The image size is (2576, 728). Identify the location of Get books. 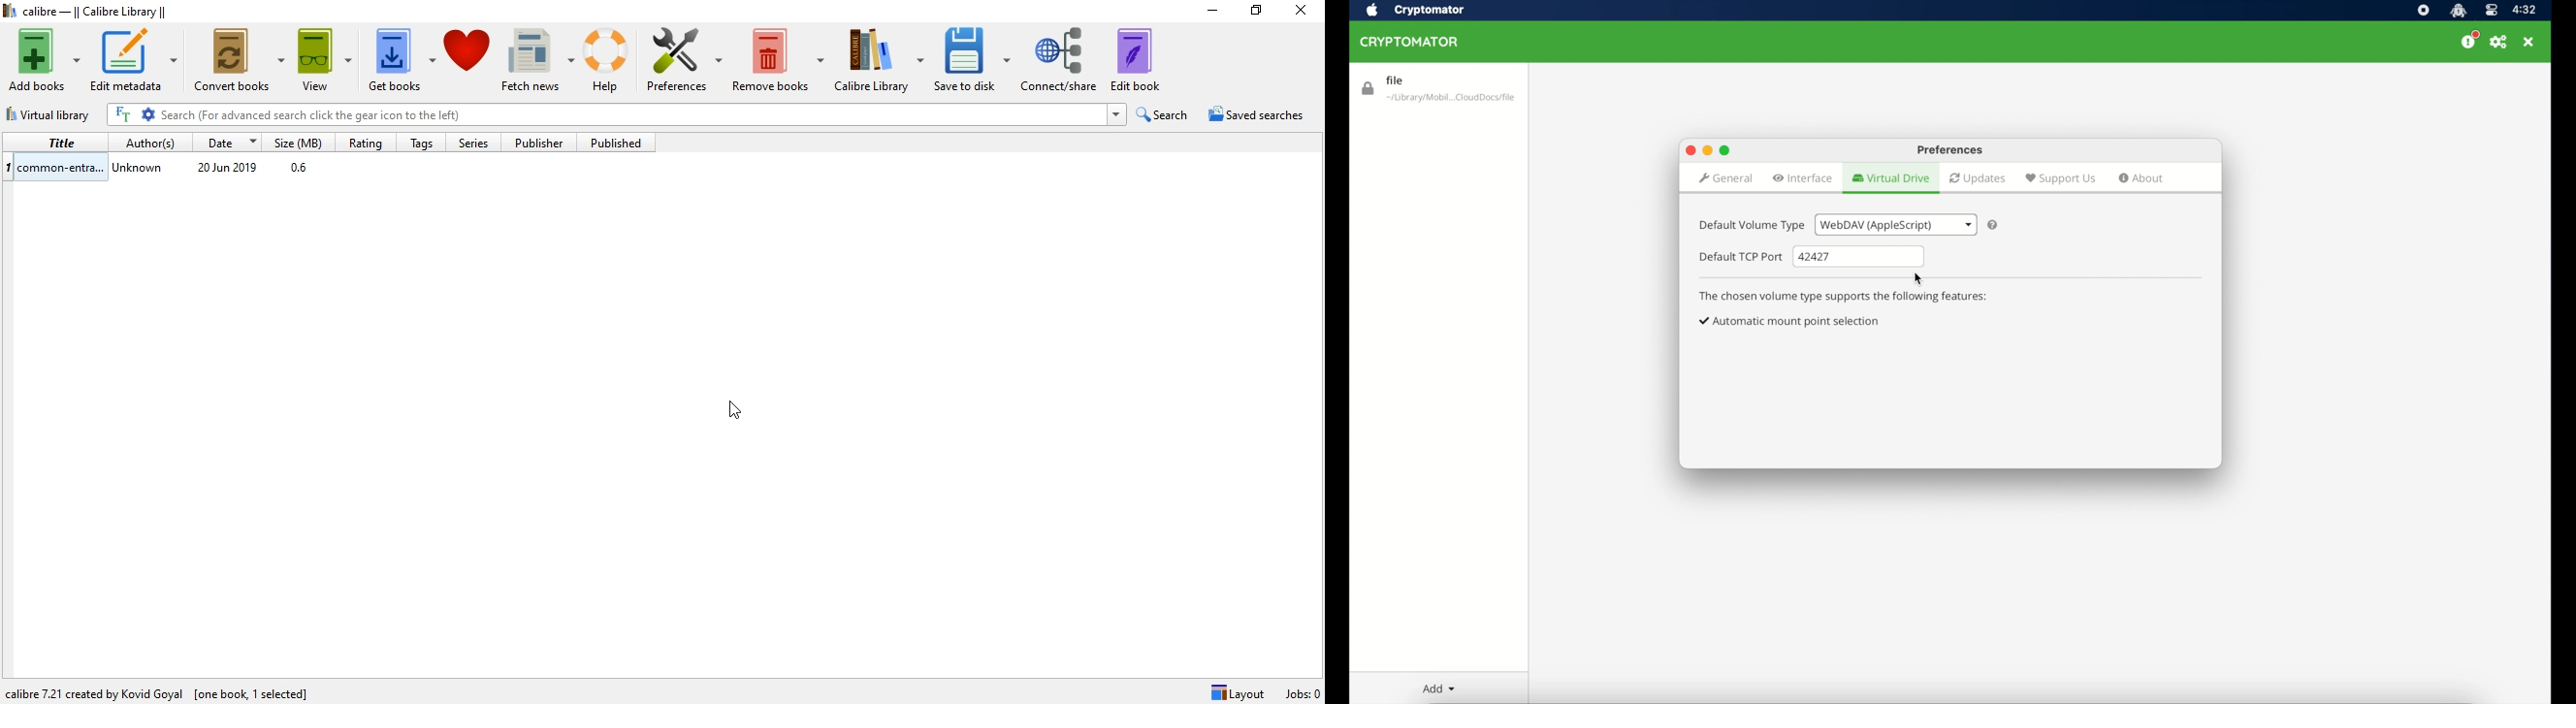
(400, 57).